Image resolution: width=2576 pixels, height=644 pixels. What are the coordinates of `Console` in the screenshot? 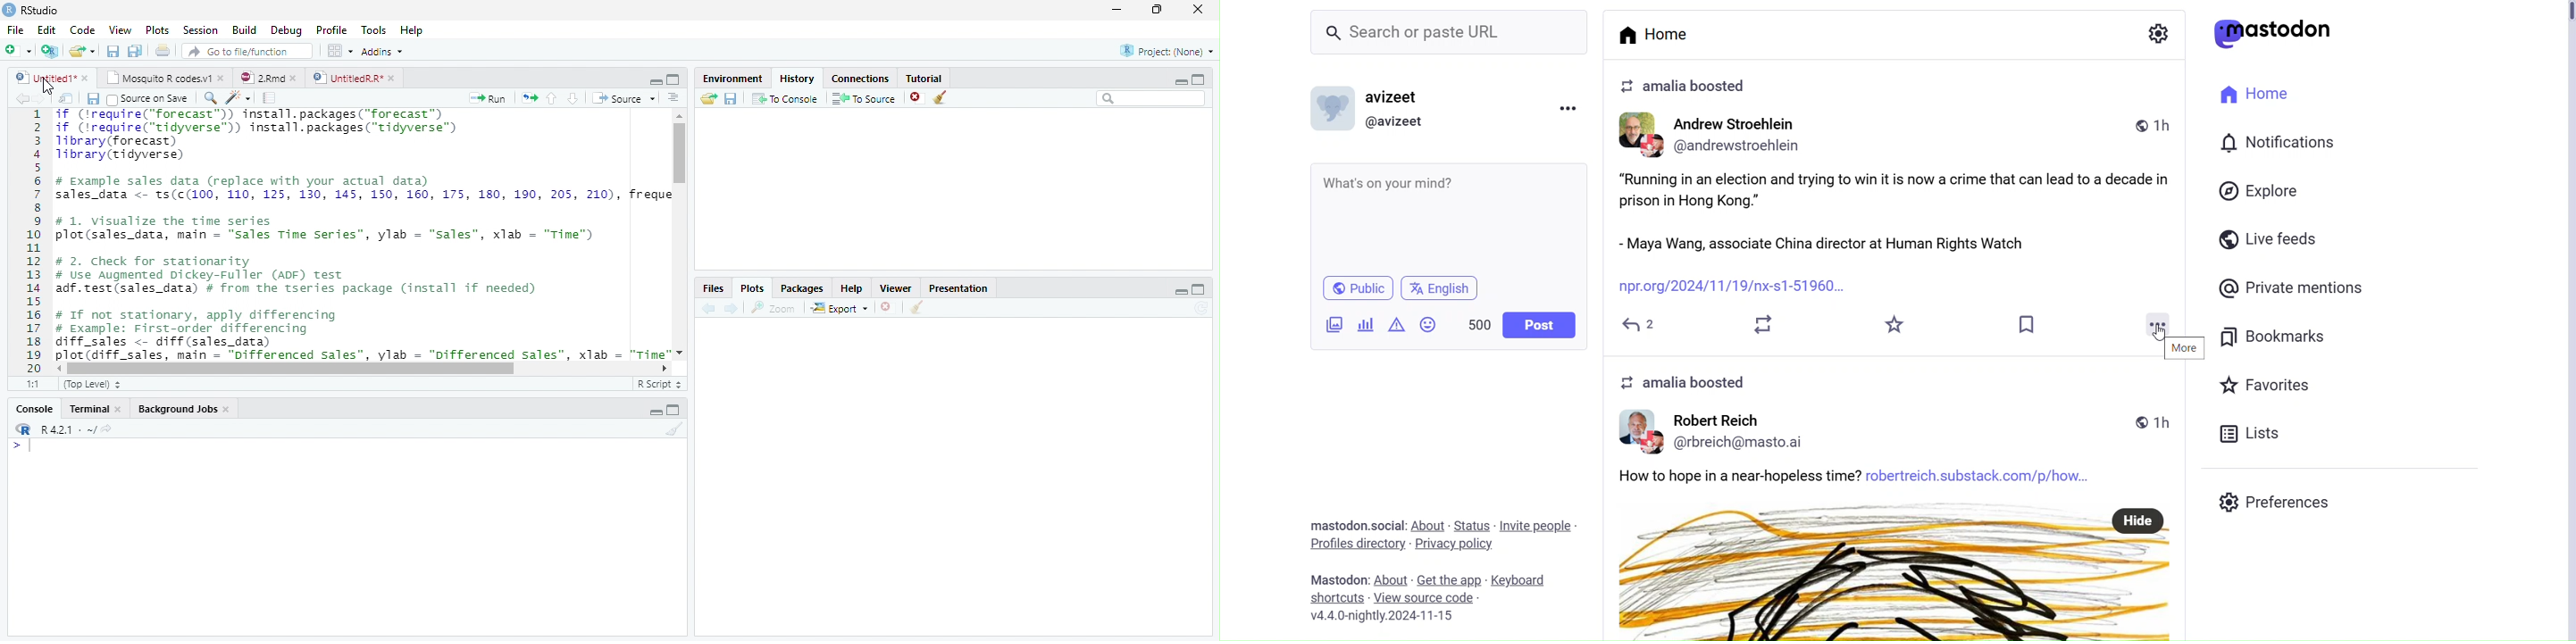 It's located at (36, 408).